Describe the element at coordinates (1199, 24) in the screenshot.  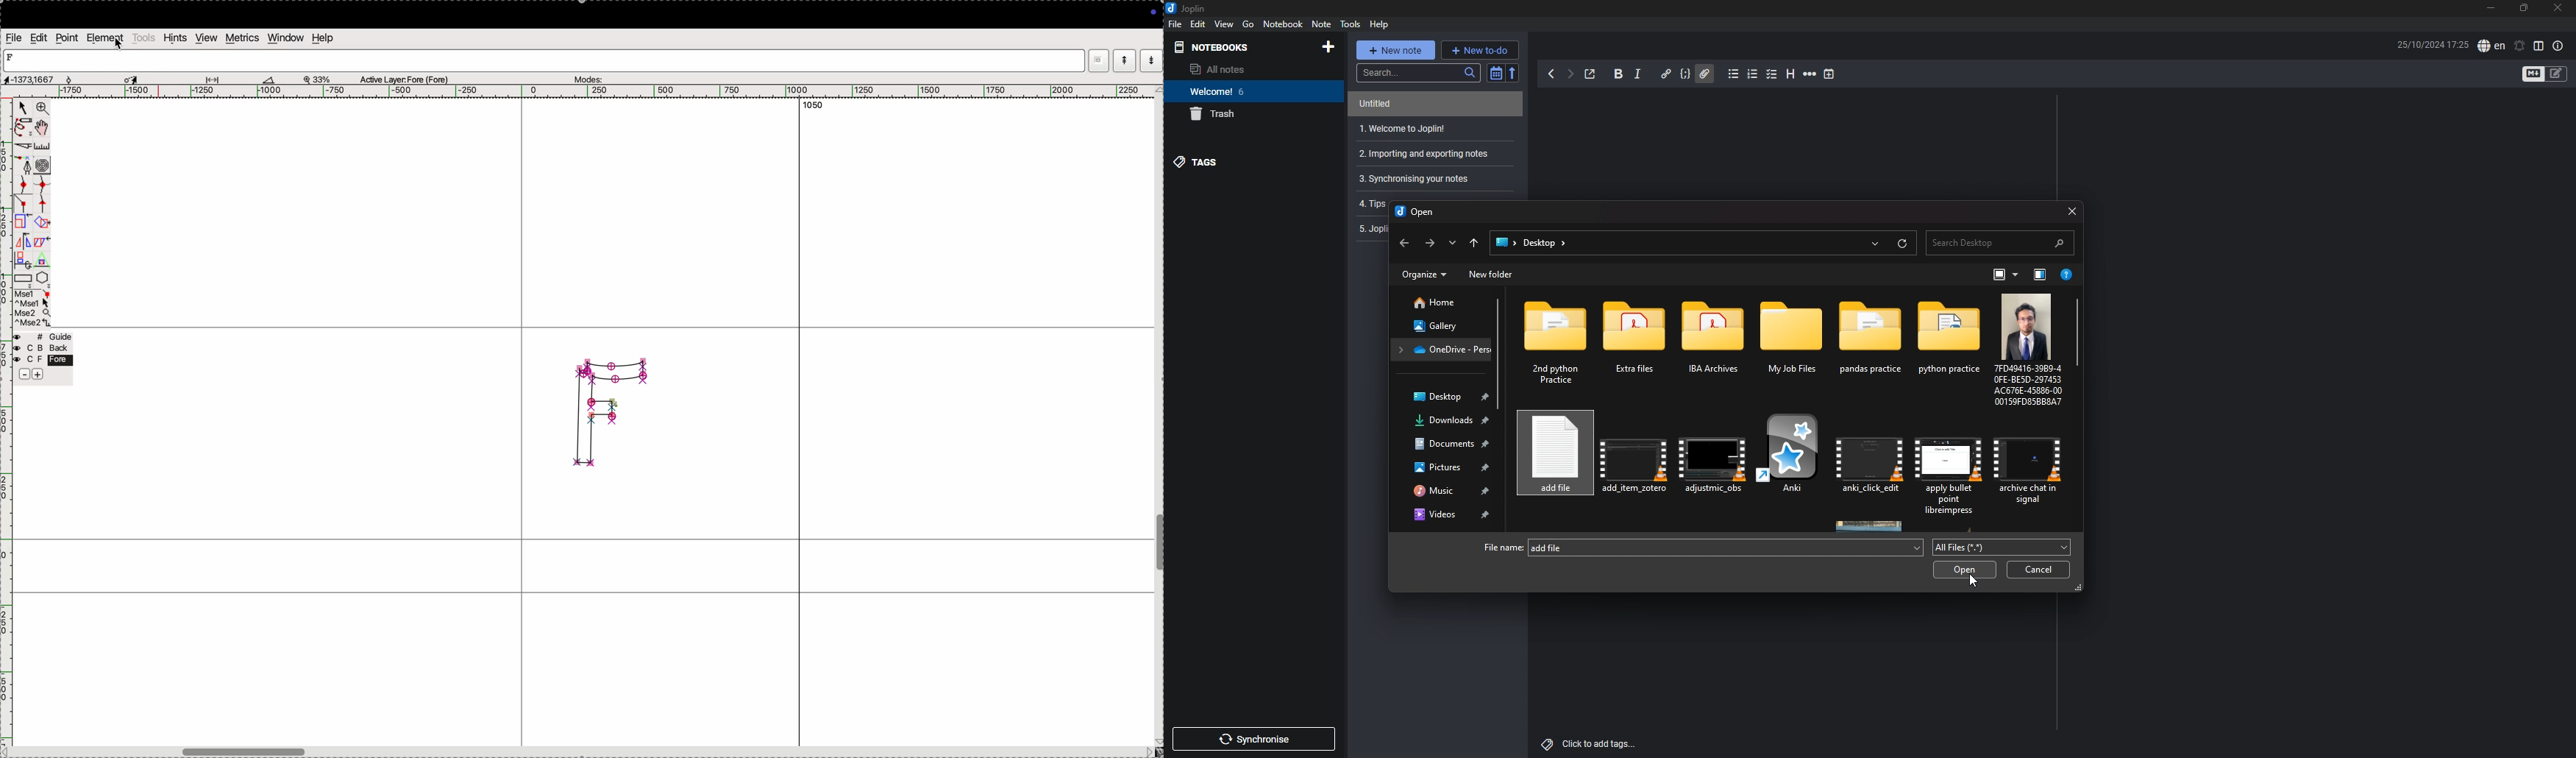
I see `edit` at that location.